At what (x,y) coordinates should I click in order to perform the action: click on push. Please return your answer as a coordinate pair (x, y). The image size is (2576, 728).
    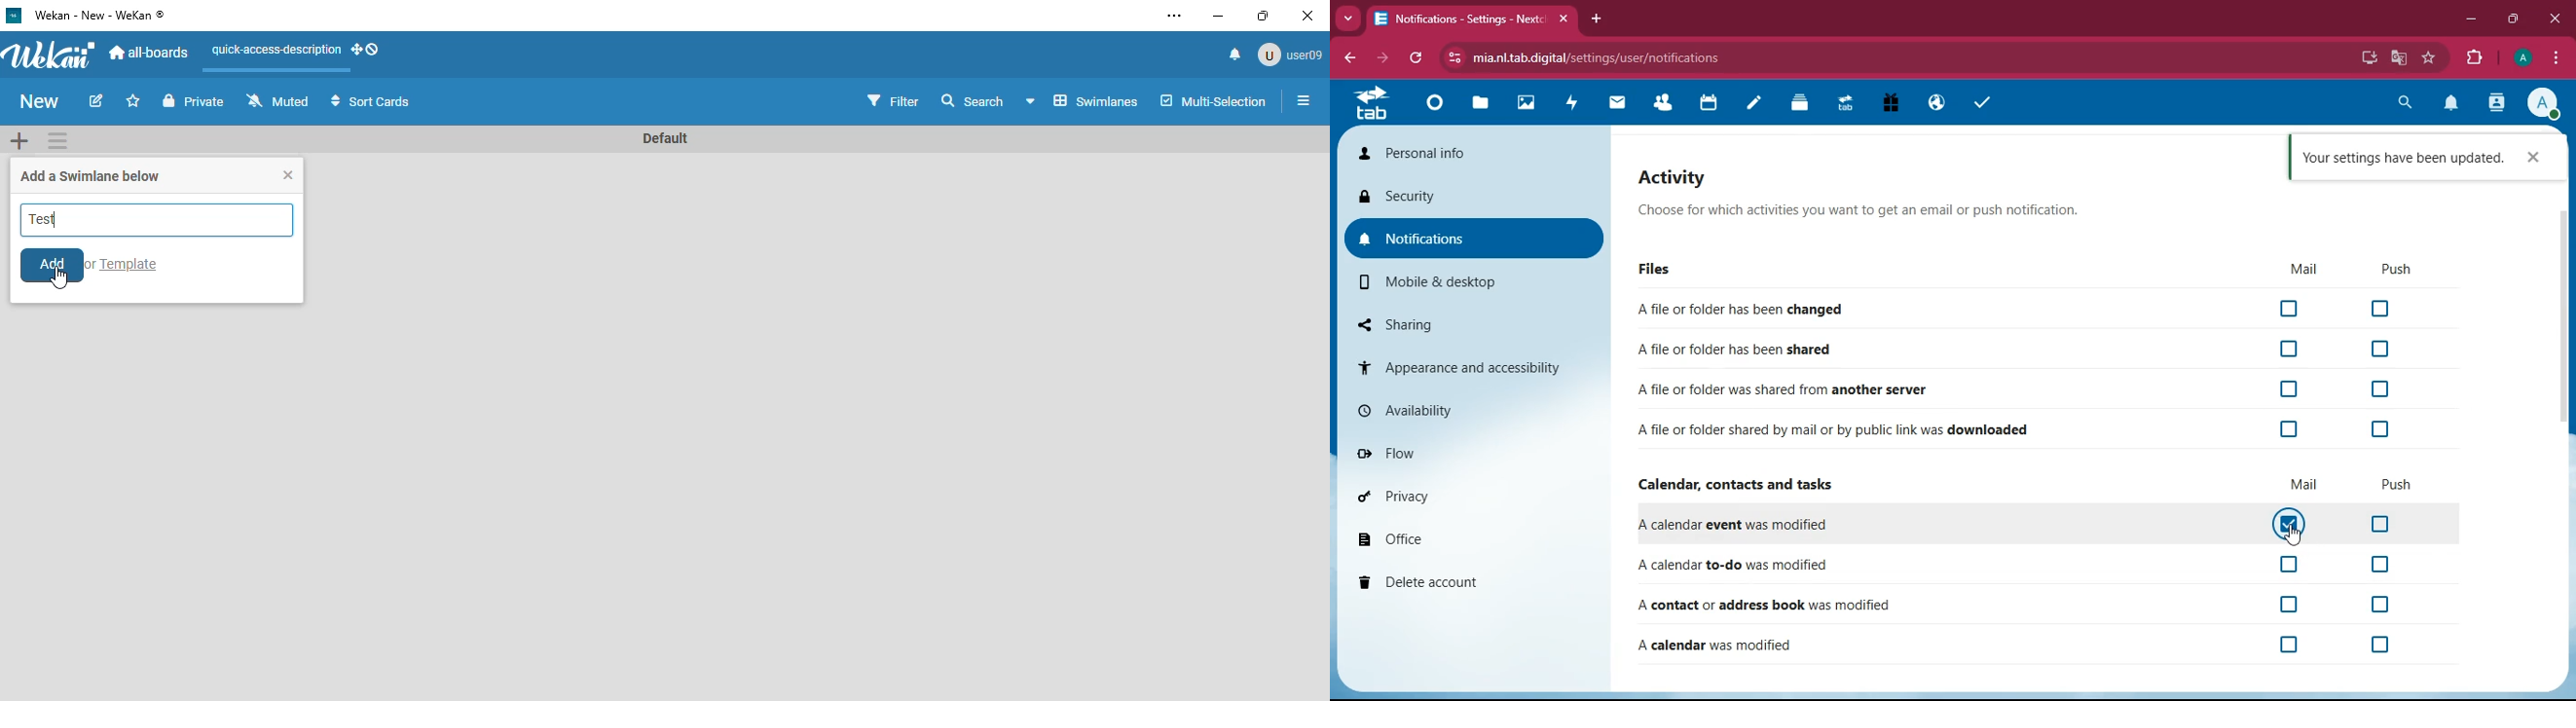
    Looking at the image, I should click on (2400, 486).